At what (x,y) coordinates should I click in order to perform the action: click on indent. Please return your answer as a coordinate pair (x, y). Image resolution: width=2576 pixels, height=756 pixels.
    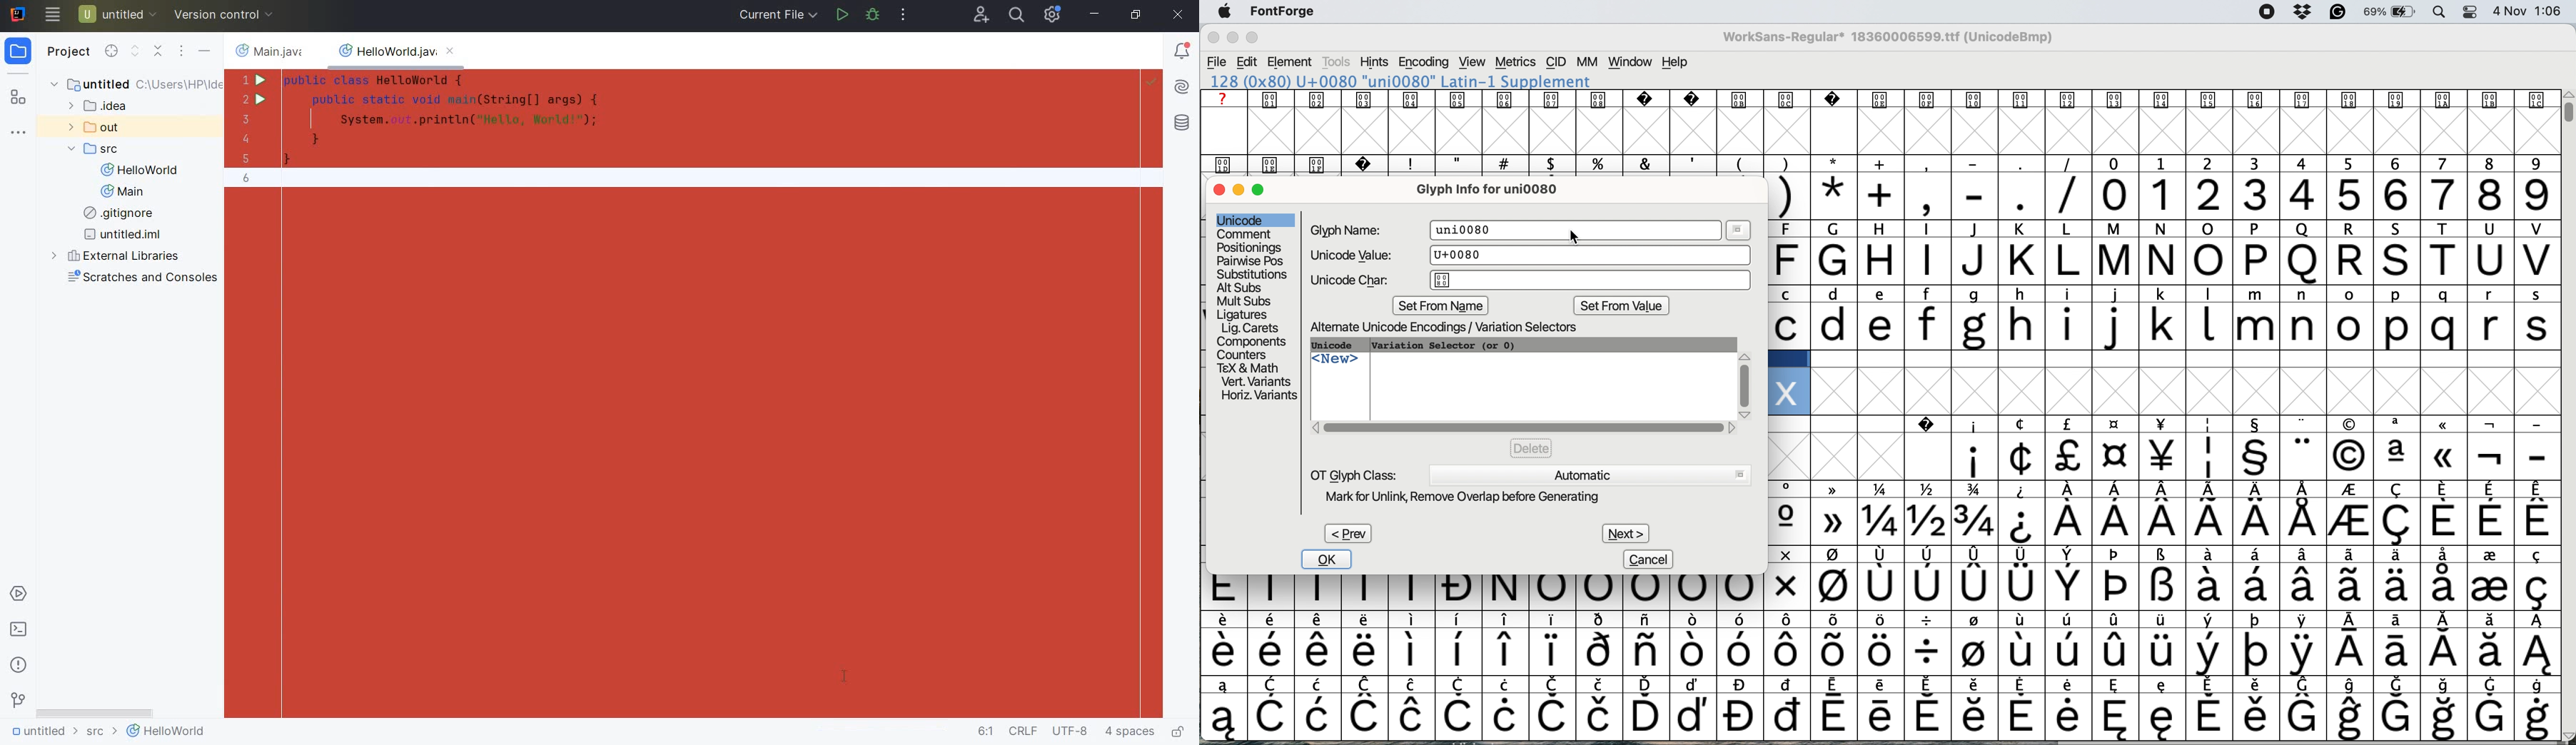
    Looking at the image, I should click on (1130, 734).